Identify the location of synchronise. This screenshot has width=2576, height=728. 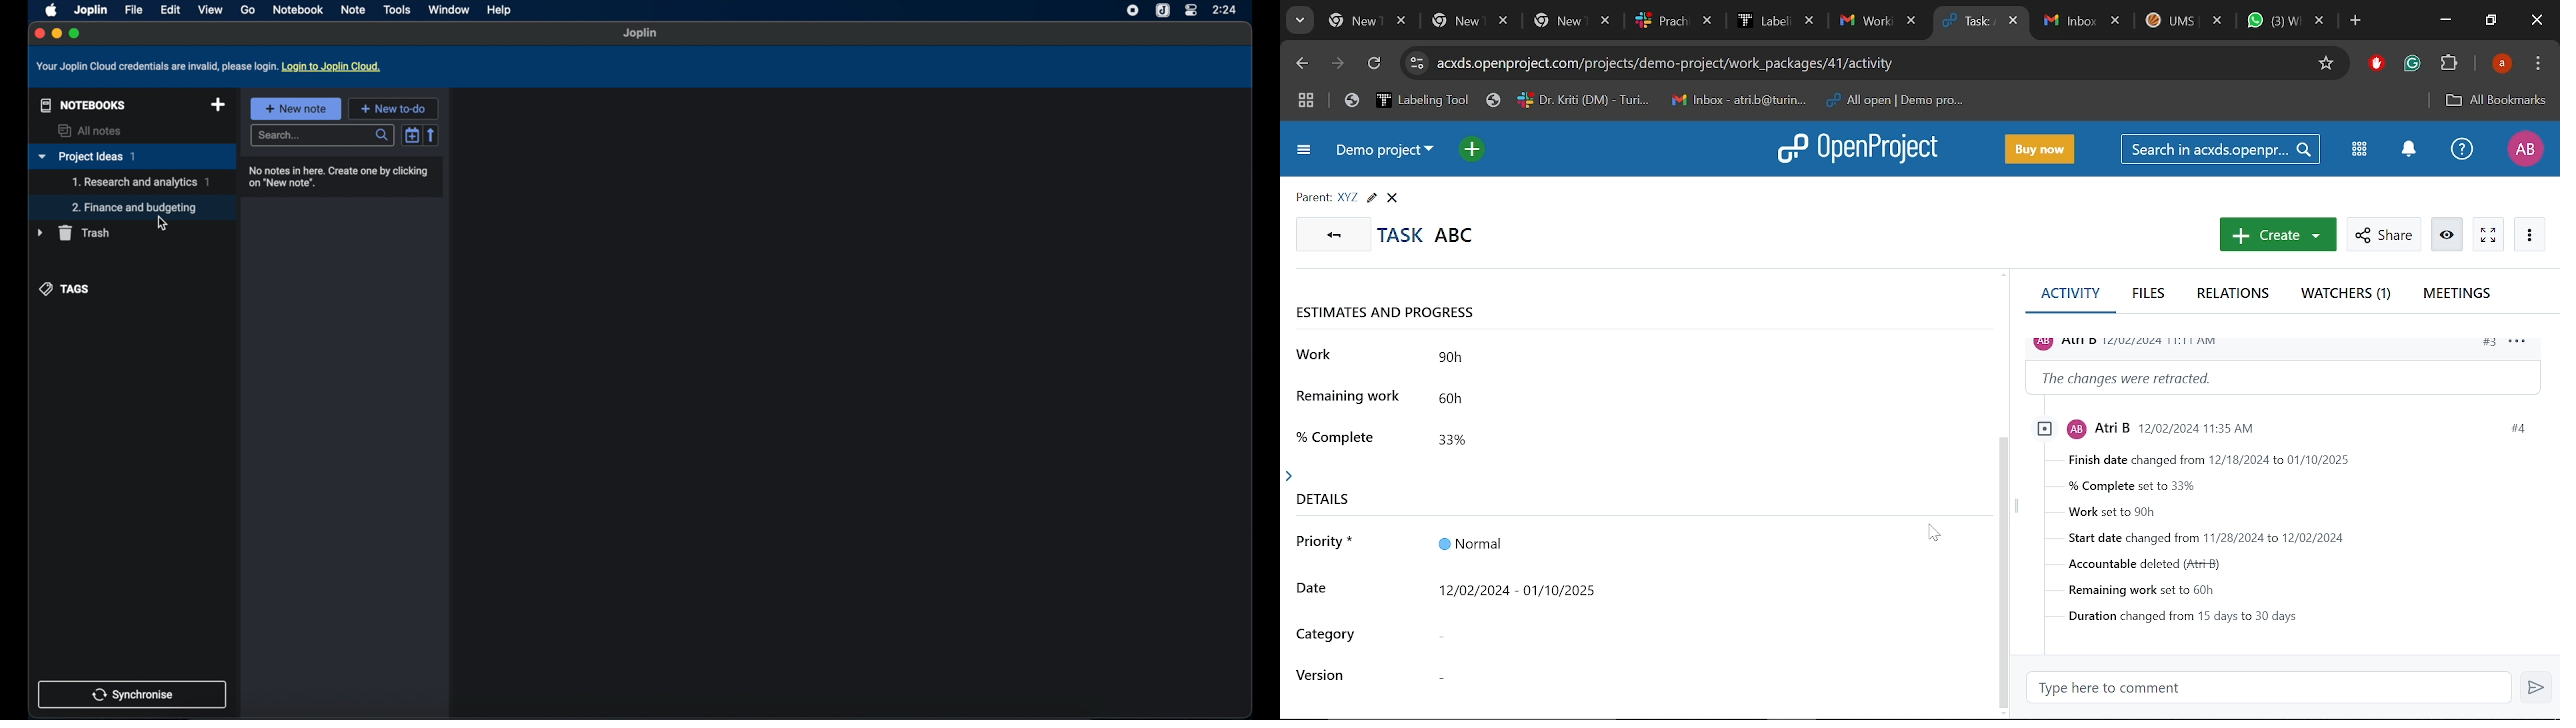
(133, 694).